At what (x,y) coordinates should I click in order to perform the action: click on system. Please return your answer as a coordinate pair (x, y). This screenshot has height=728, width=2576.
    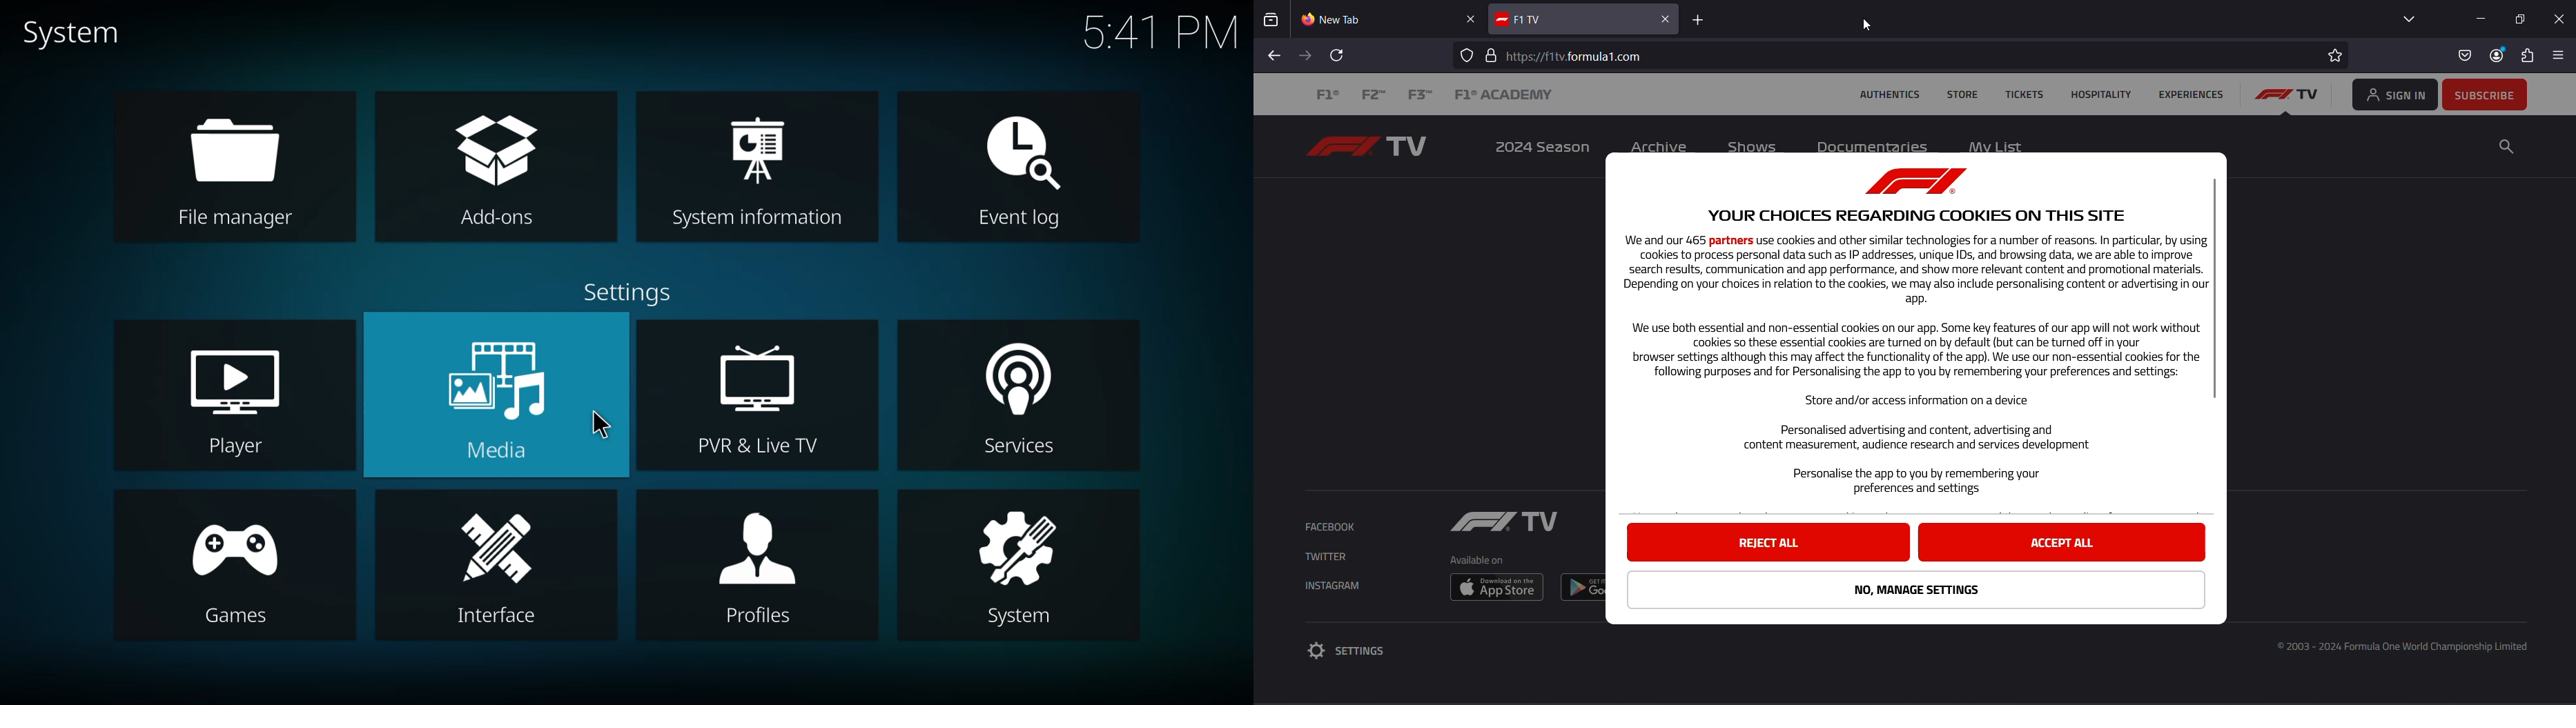
    Looking at the image, I should click on (69, 34).